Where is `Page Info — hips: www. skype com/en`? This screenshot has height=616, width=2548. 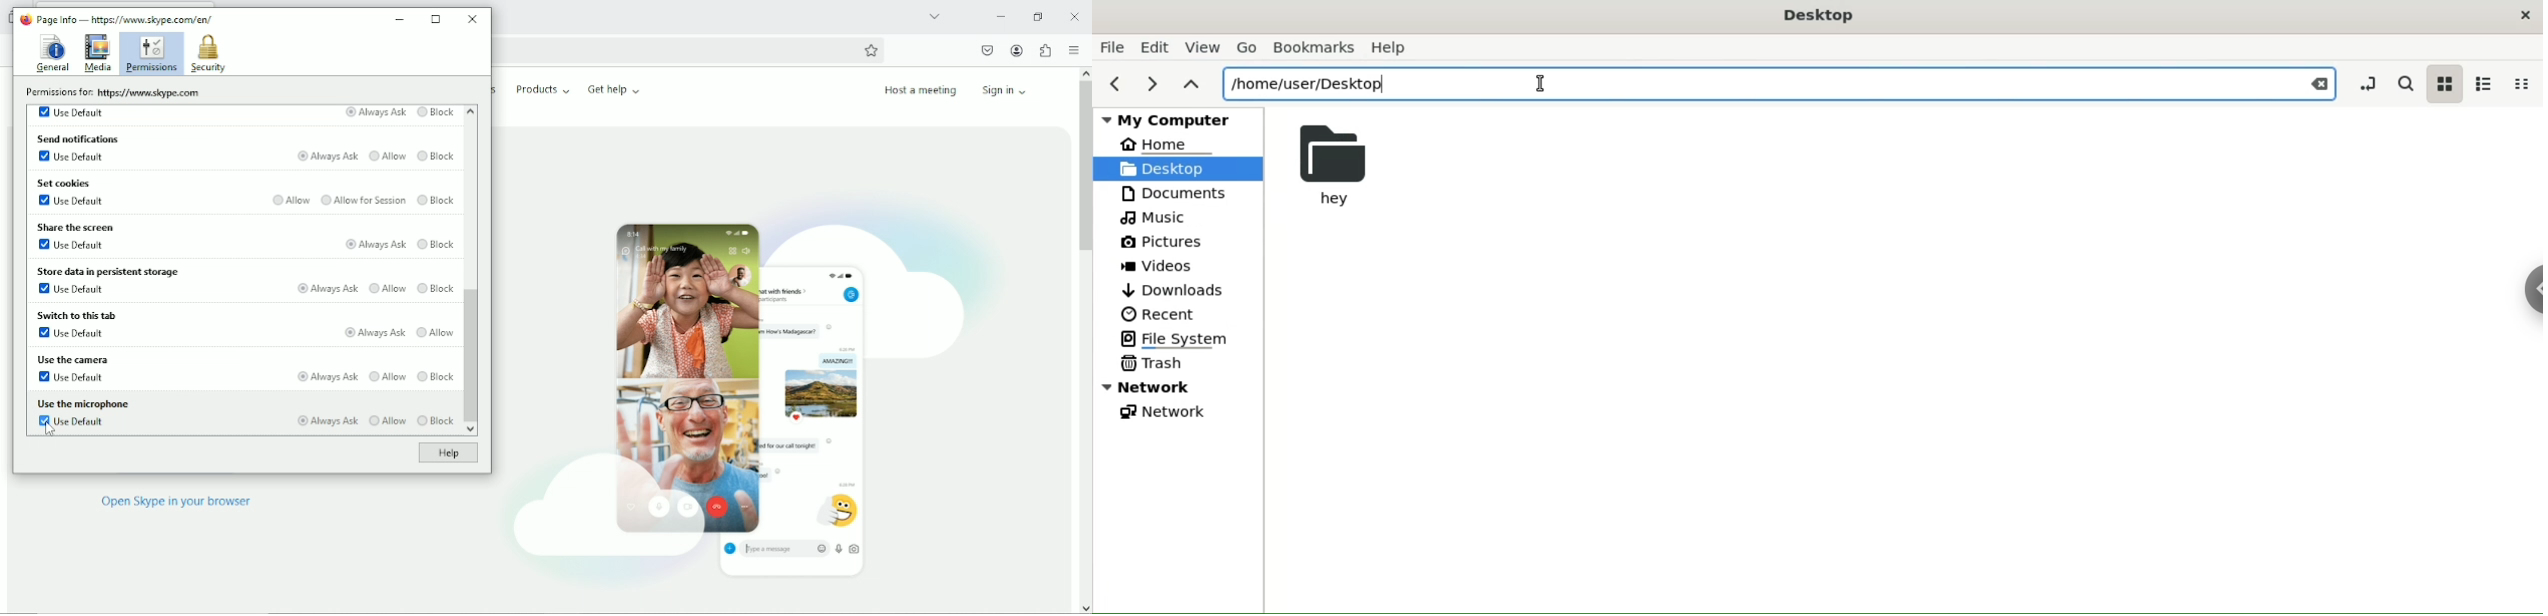
Page Info — hips: www. skype com/en is located at coordinates (122, 18).